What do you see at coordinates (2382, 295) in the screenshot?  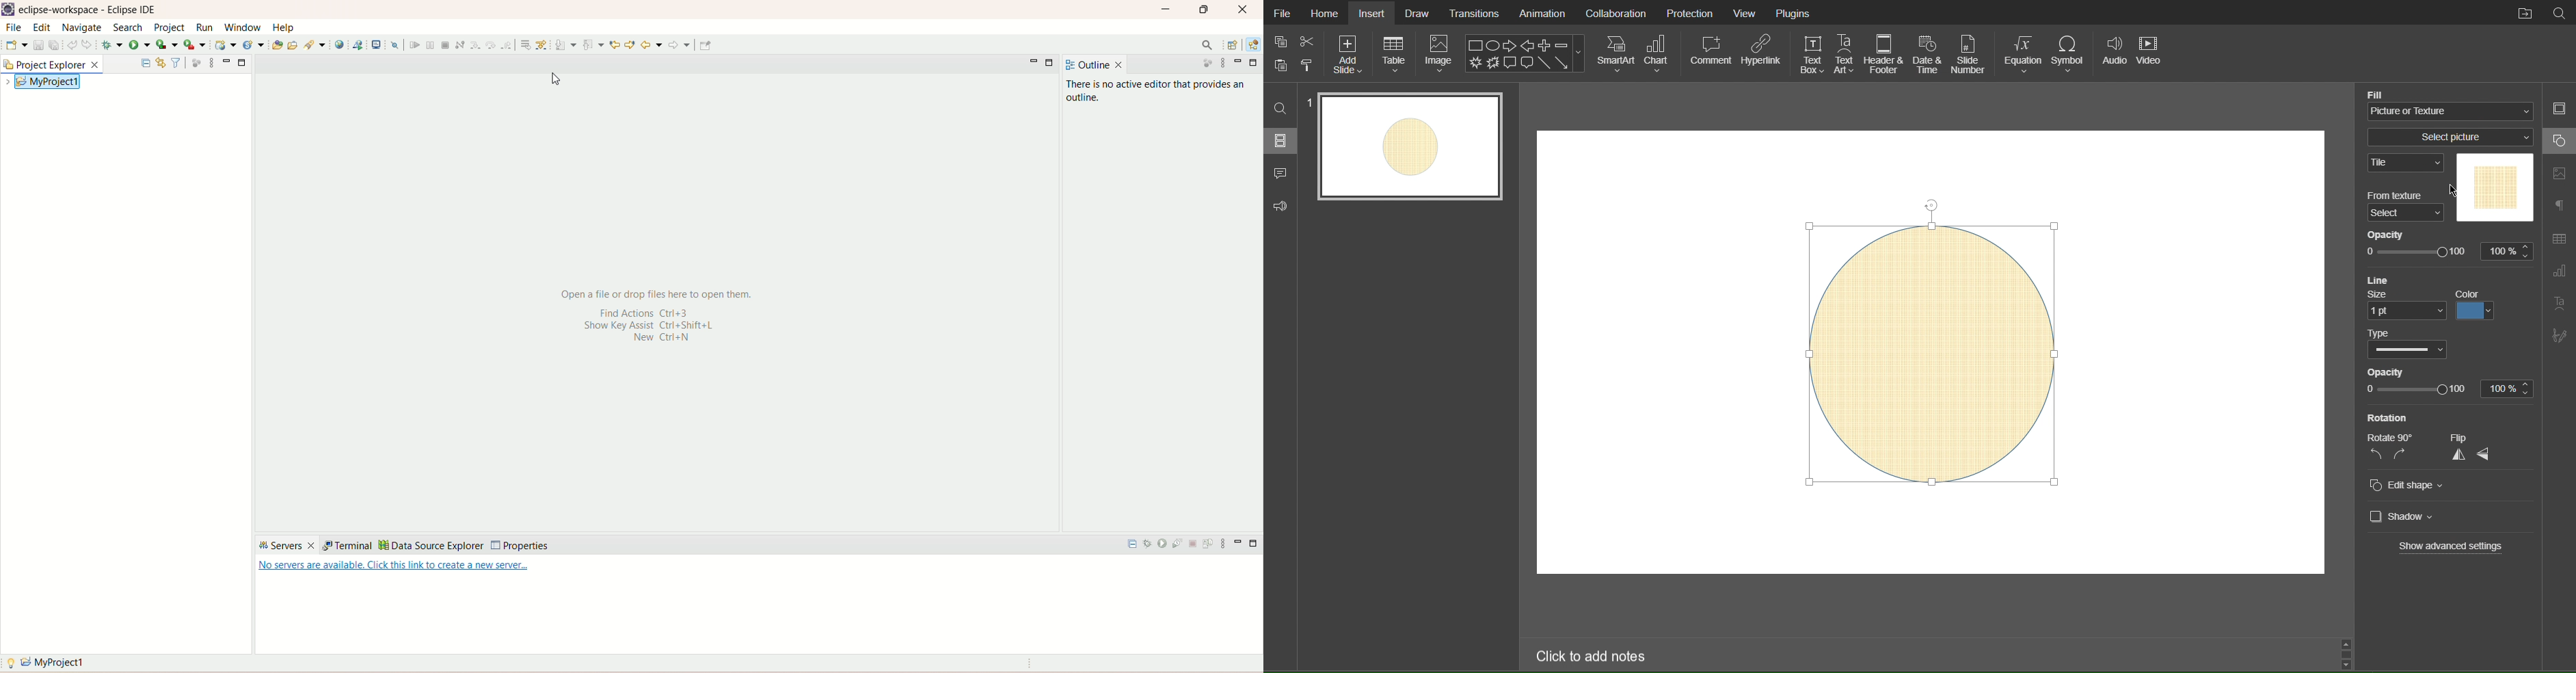 I see `size` at bounding box center [2382, 295].